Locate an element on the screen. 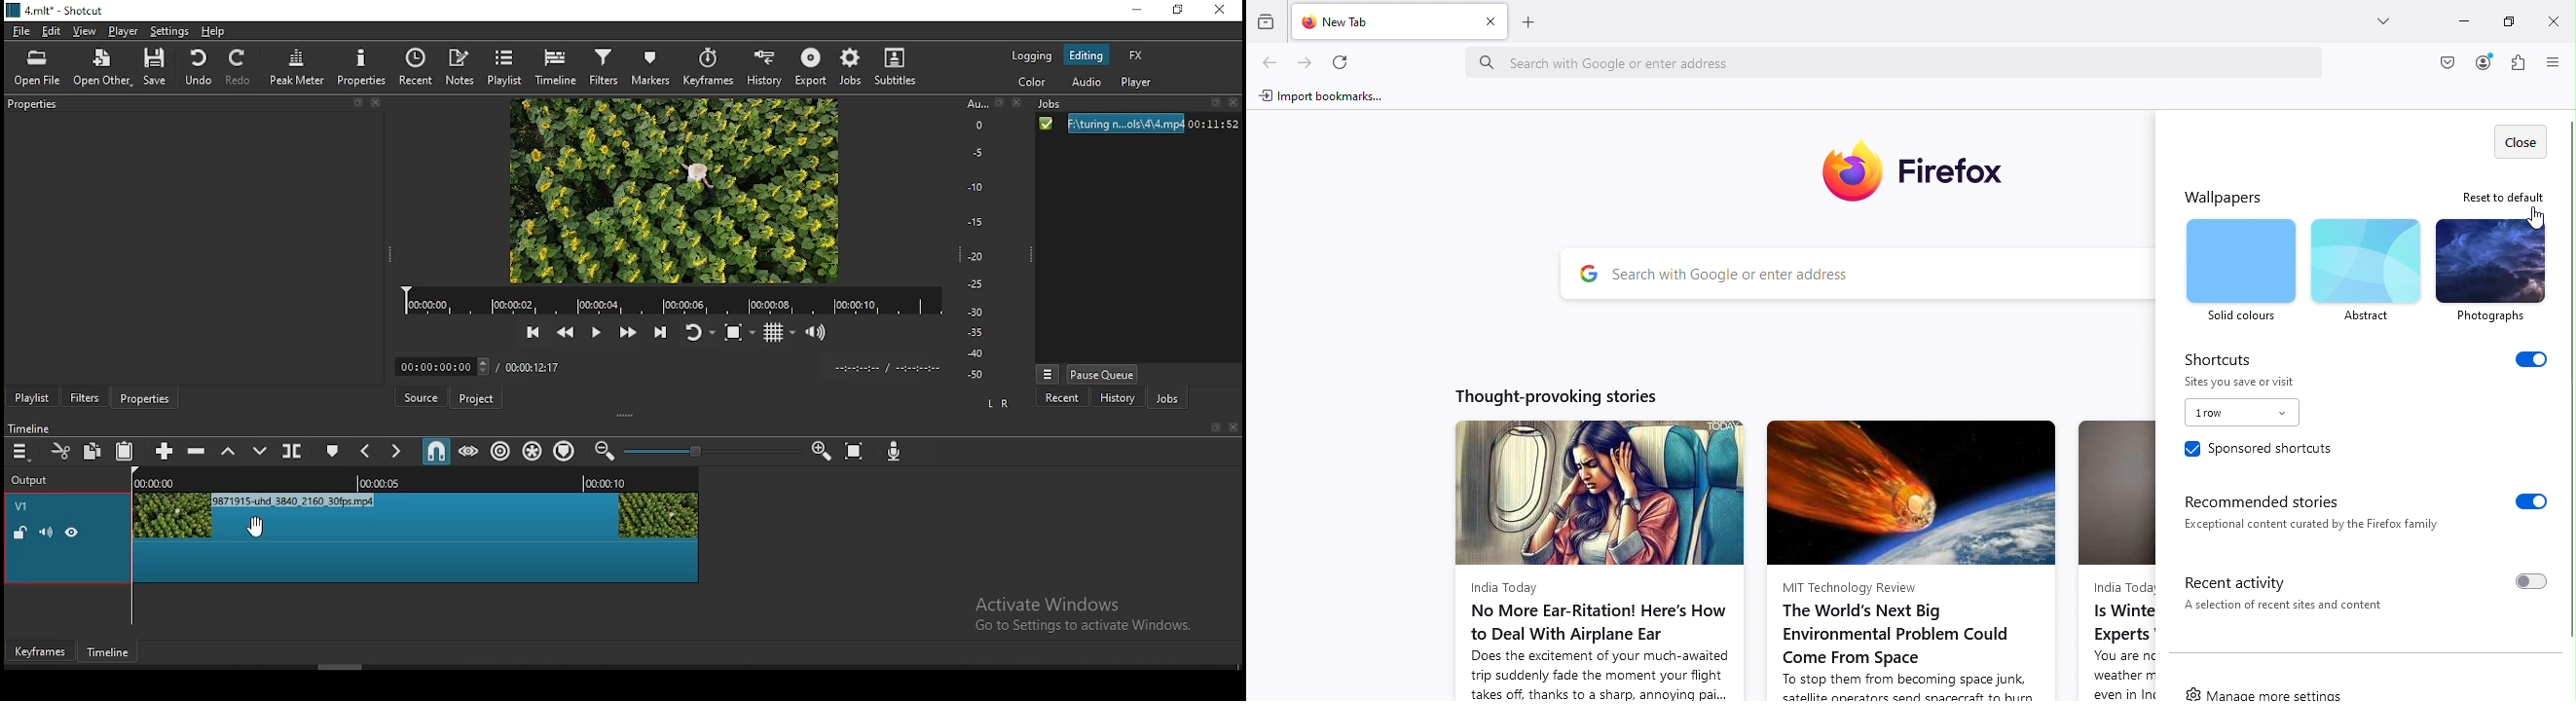 Image resolution: width=2576 pixels, height=728 pixels. zoom timeline in is located at coordinates (821, 446).